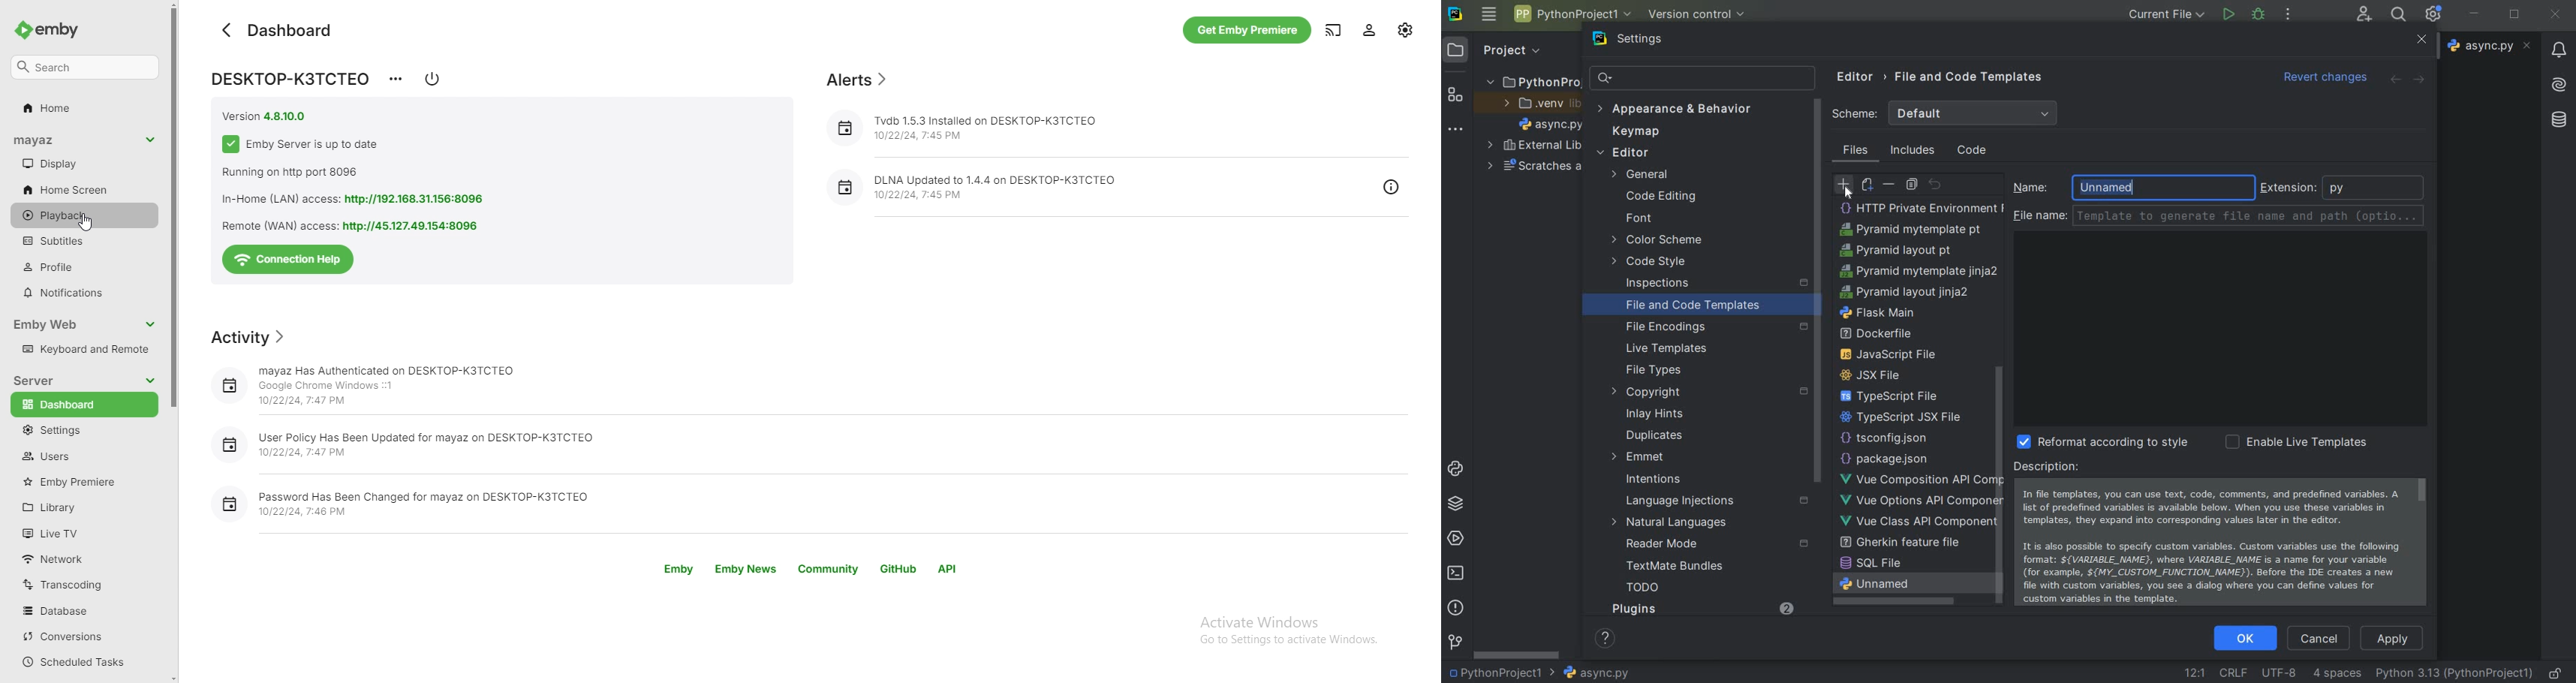  Describe the element at coordinates (291, 78) in the screenshot. I see `DESKTOP-K3TCTED` at that location.